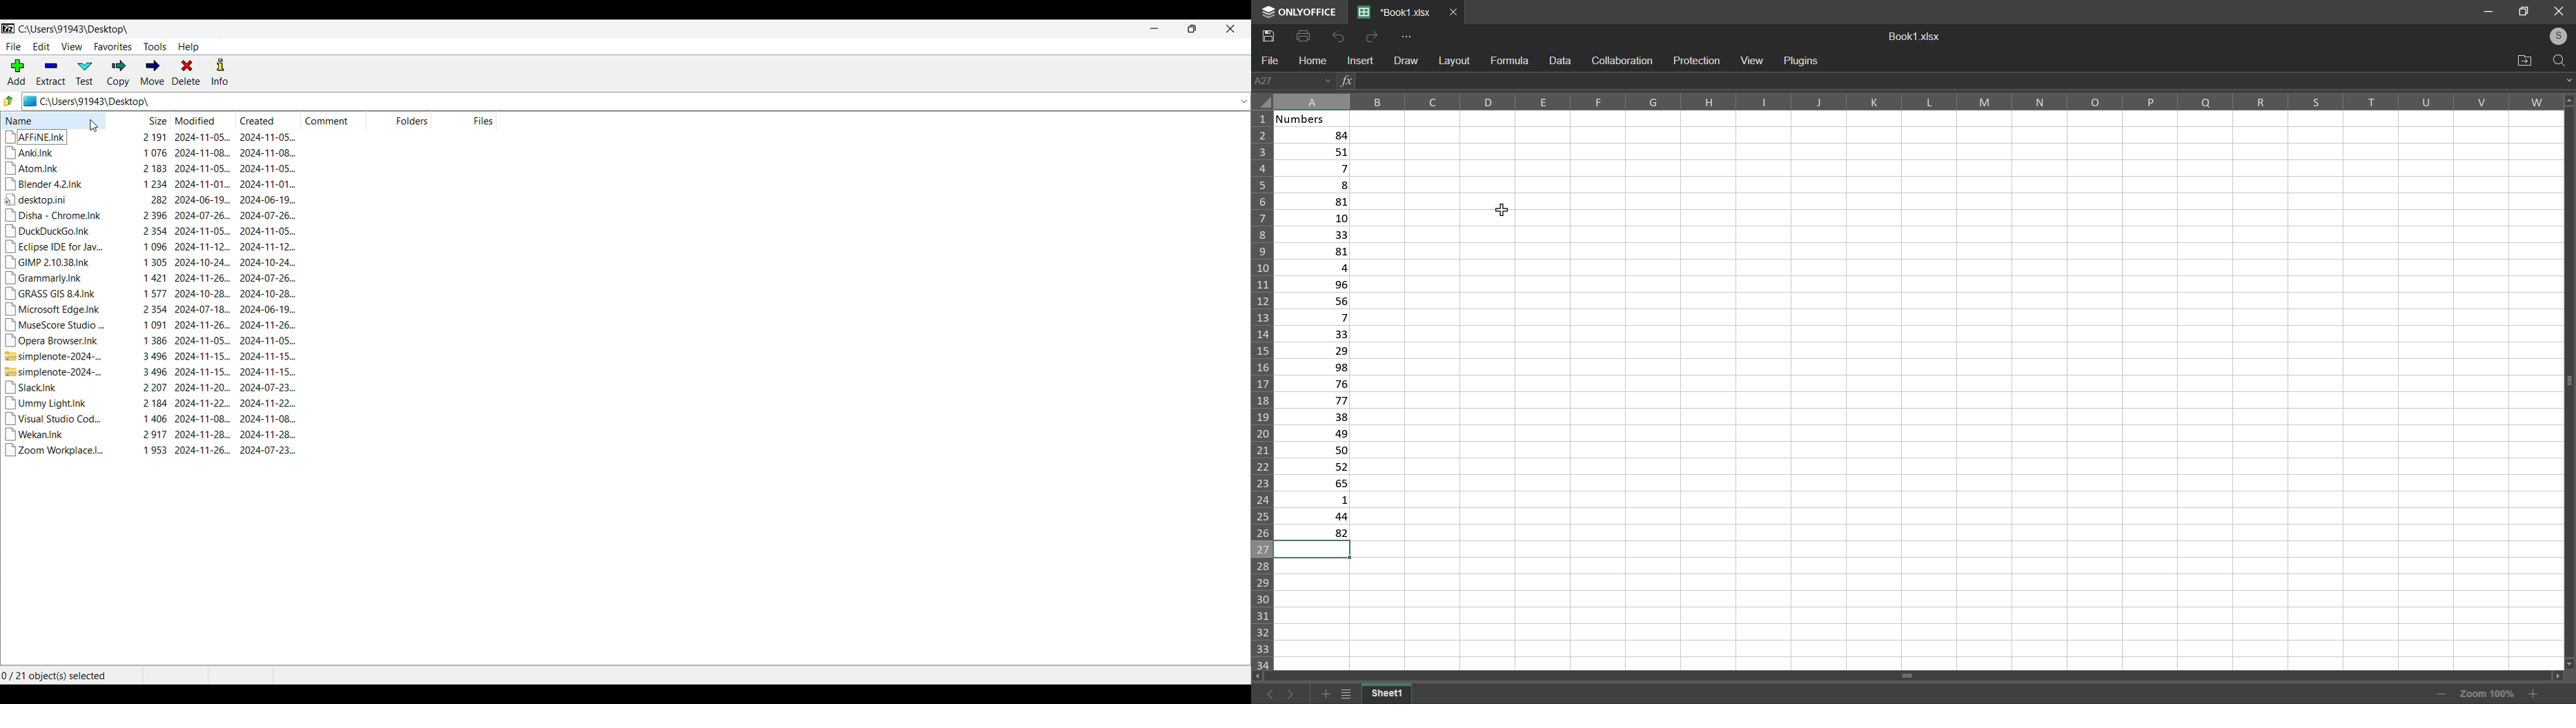 The image size is (2576, 728). Describe the element at coordinates (85, 74) in the screenshot. I see `Test` at that location.